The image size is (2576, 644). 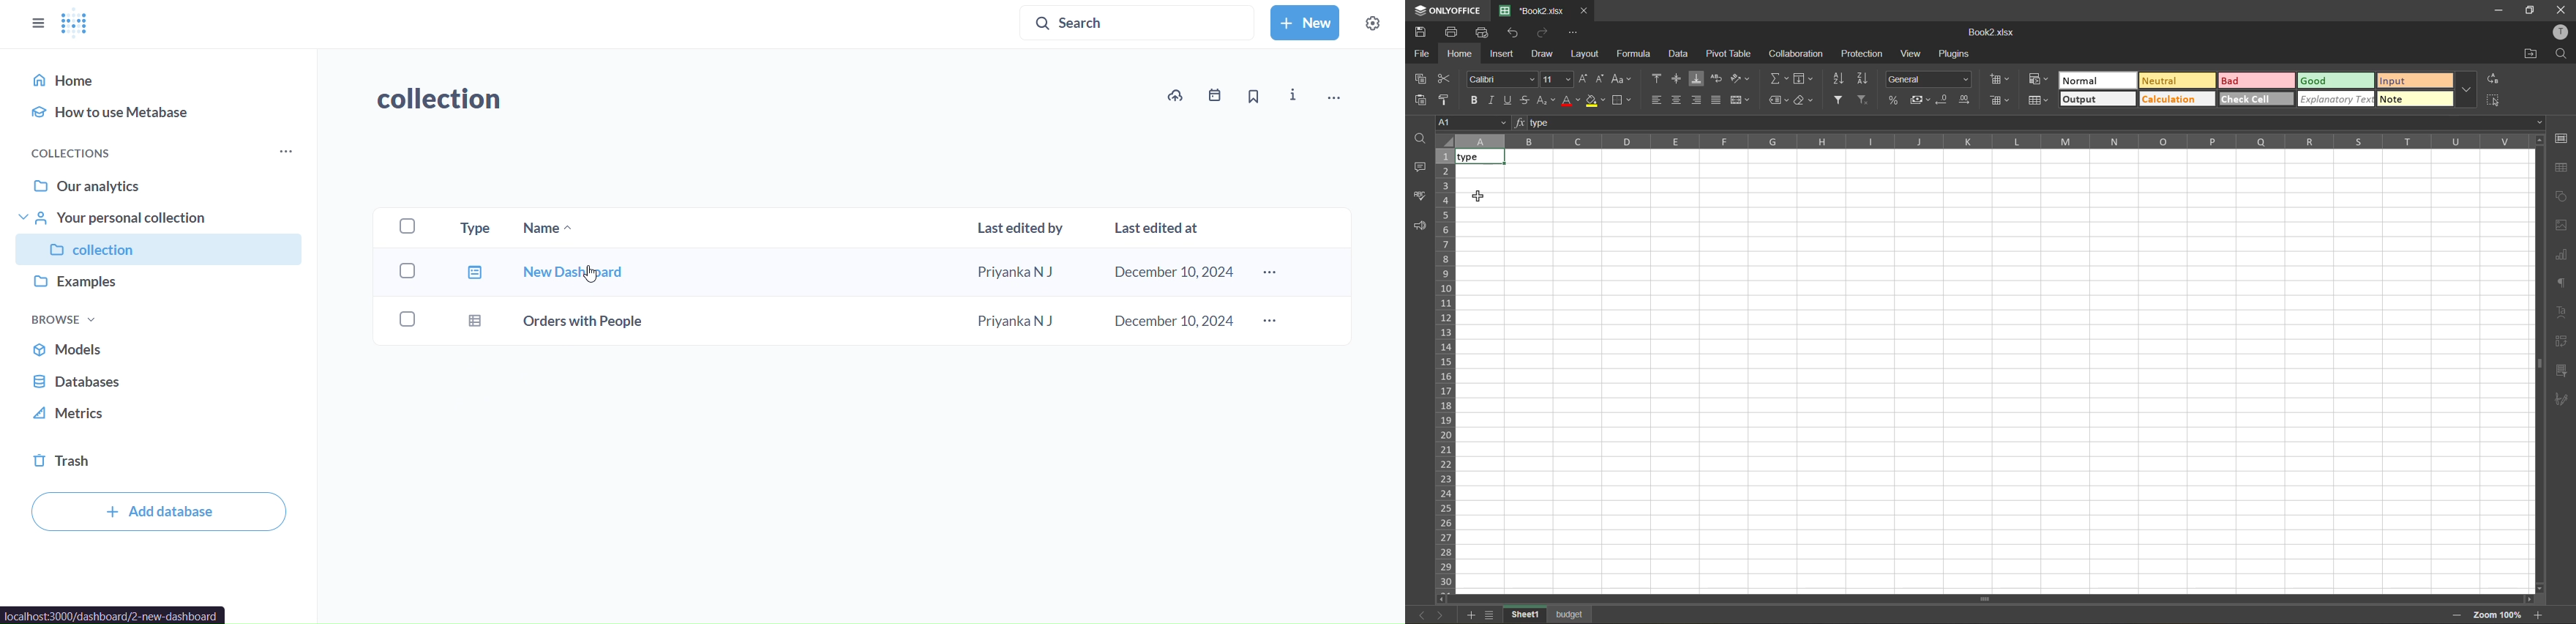 I want to click on file, so click(x=1420, y=54).